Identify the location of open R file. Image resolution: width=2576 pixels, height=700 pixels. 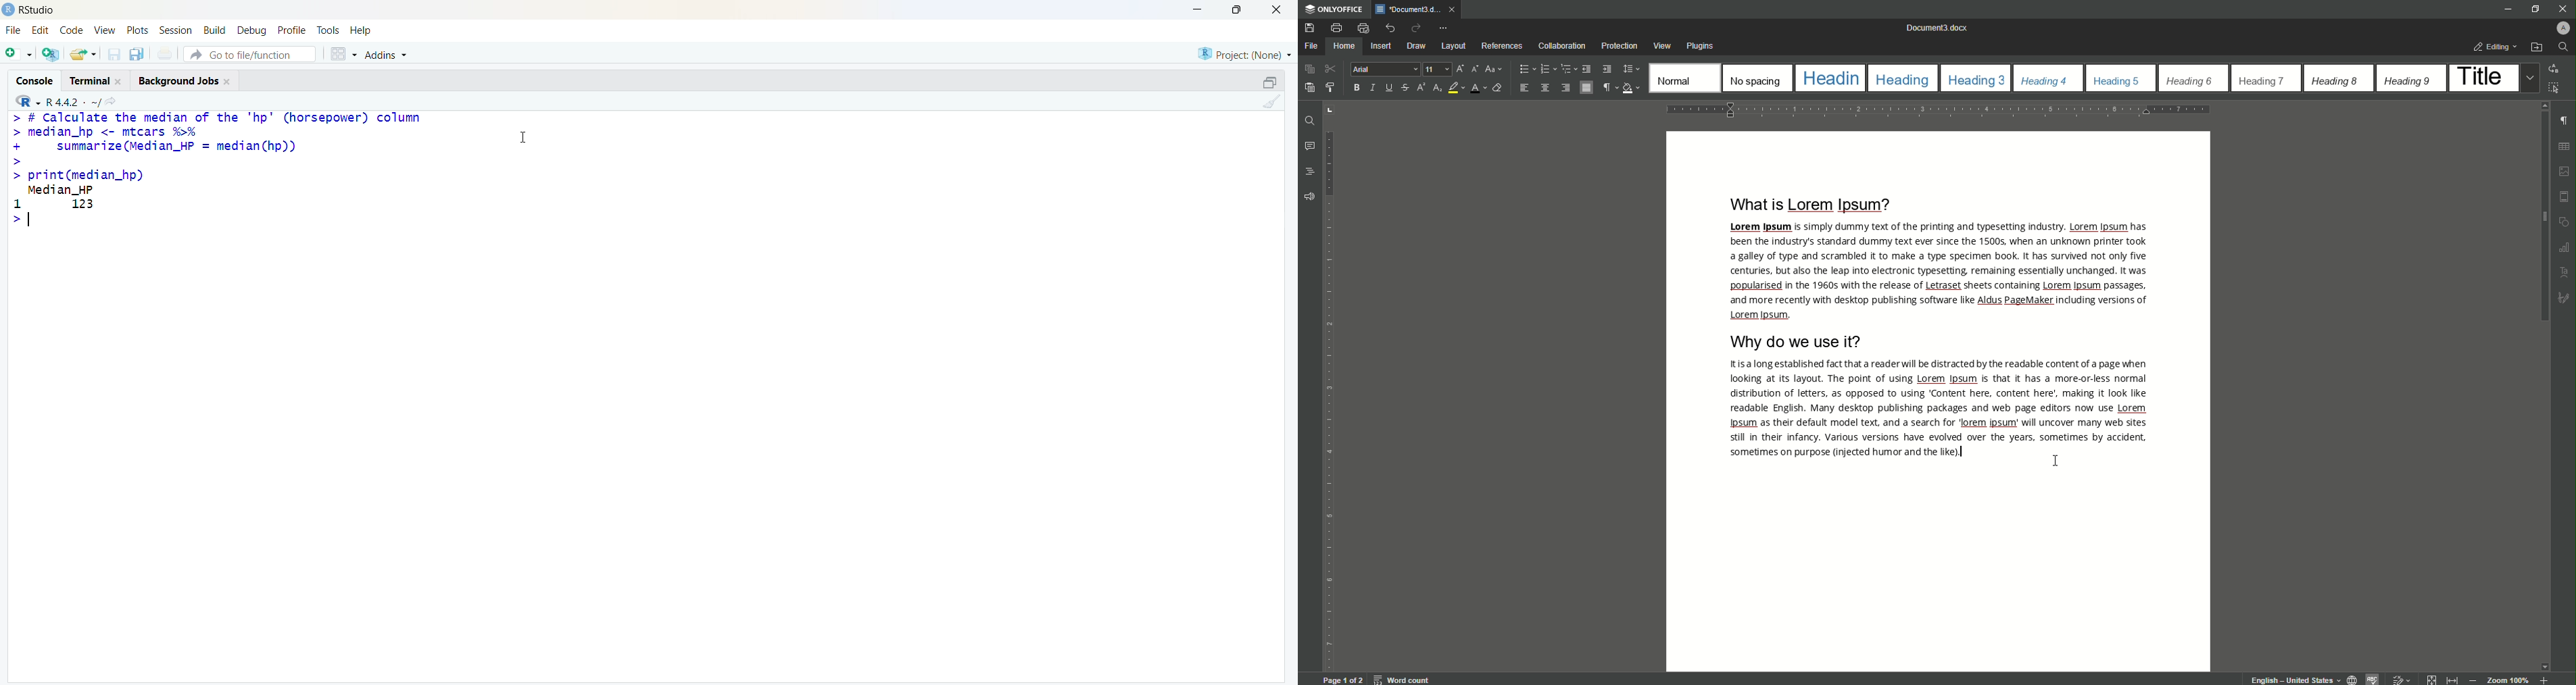
(50, 55).